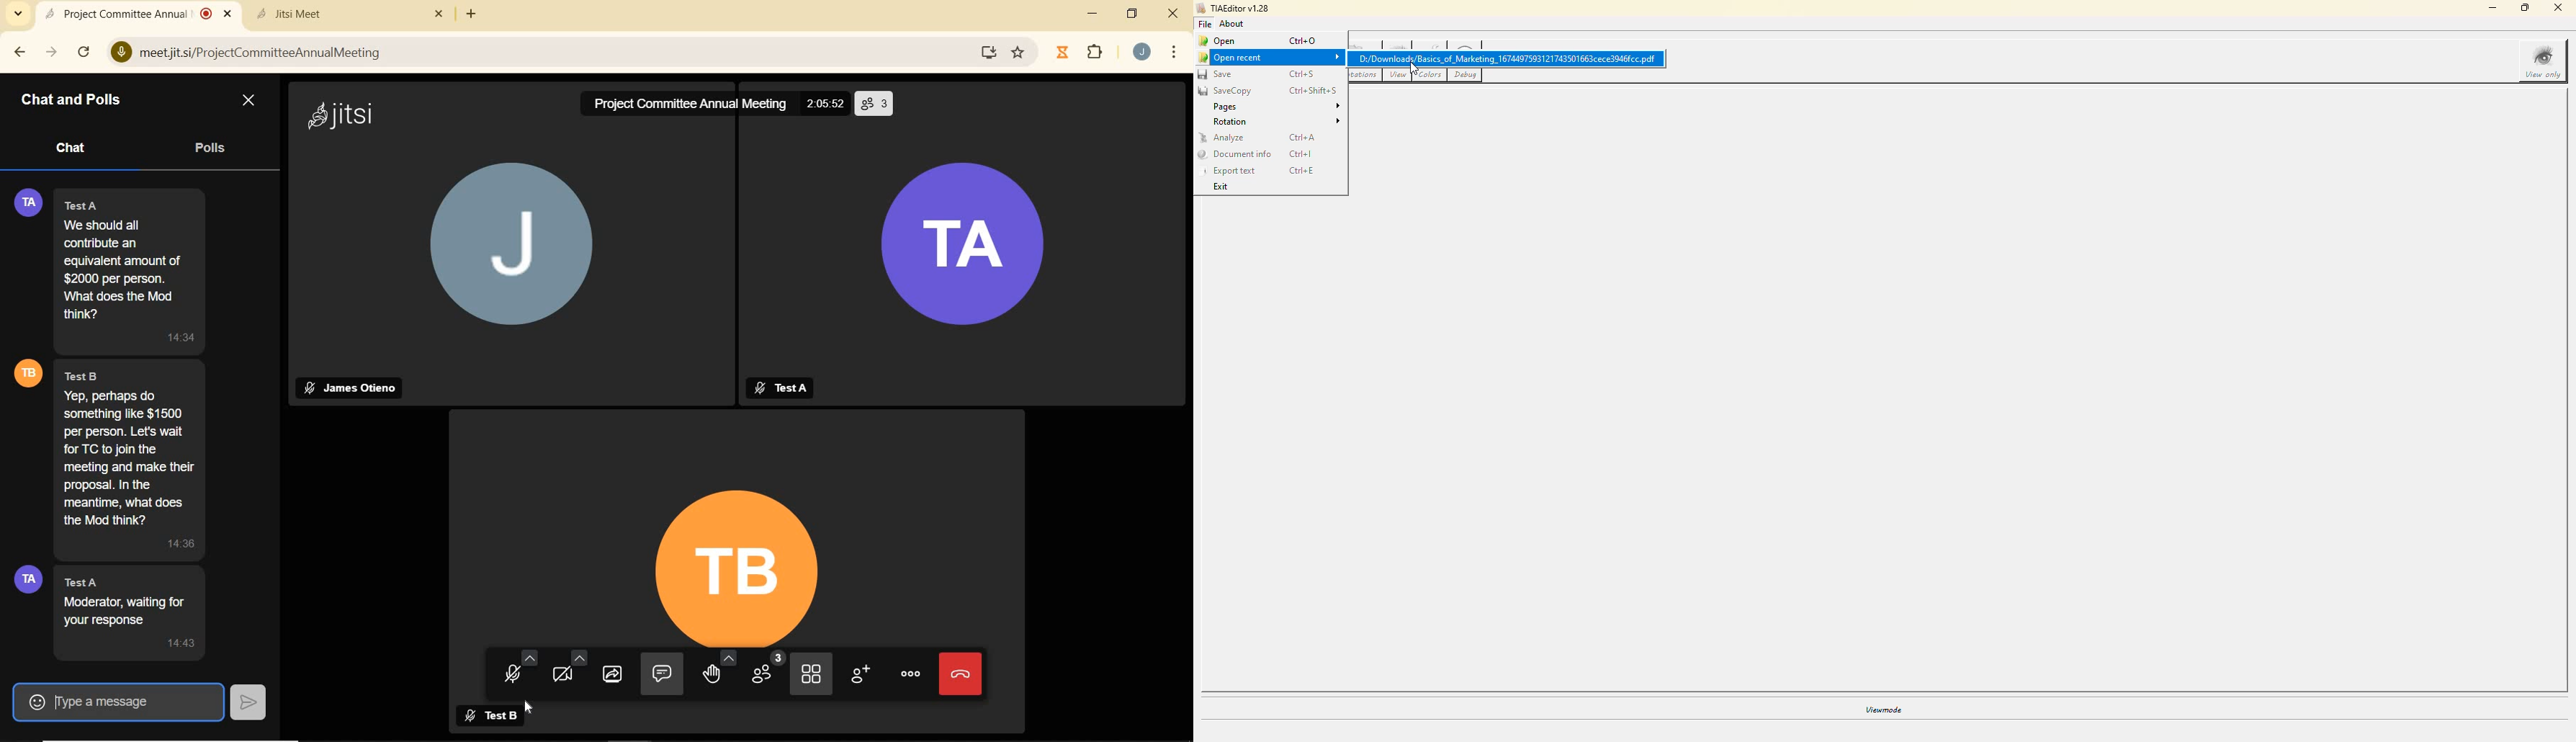 Image resolution: width=2576 pixels, height=756 pixels. I want to click on Sender Name - Test A, so click(93, 205).